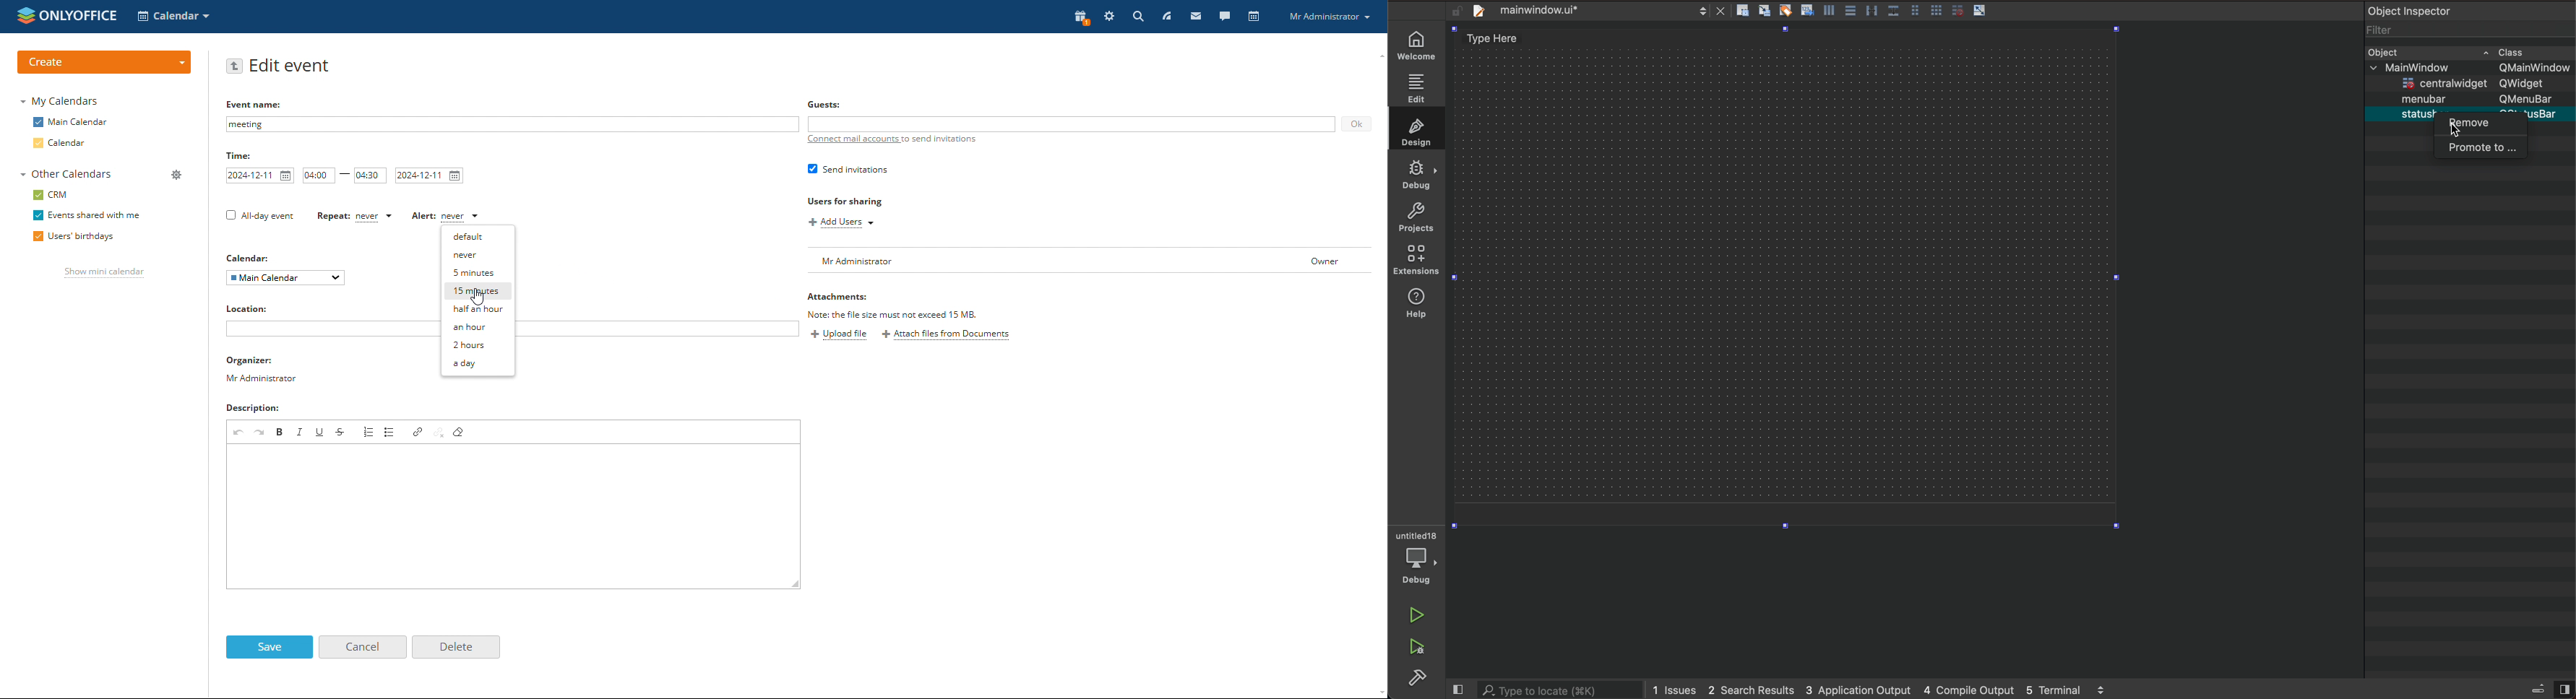 Image resolution: width=2576 pixels, height=700 pixels. I want to click on search, so click(1137, 17).